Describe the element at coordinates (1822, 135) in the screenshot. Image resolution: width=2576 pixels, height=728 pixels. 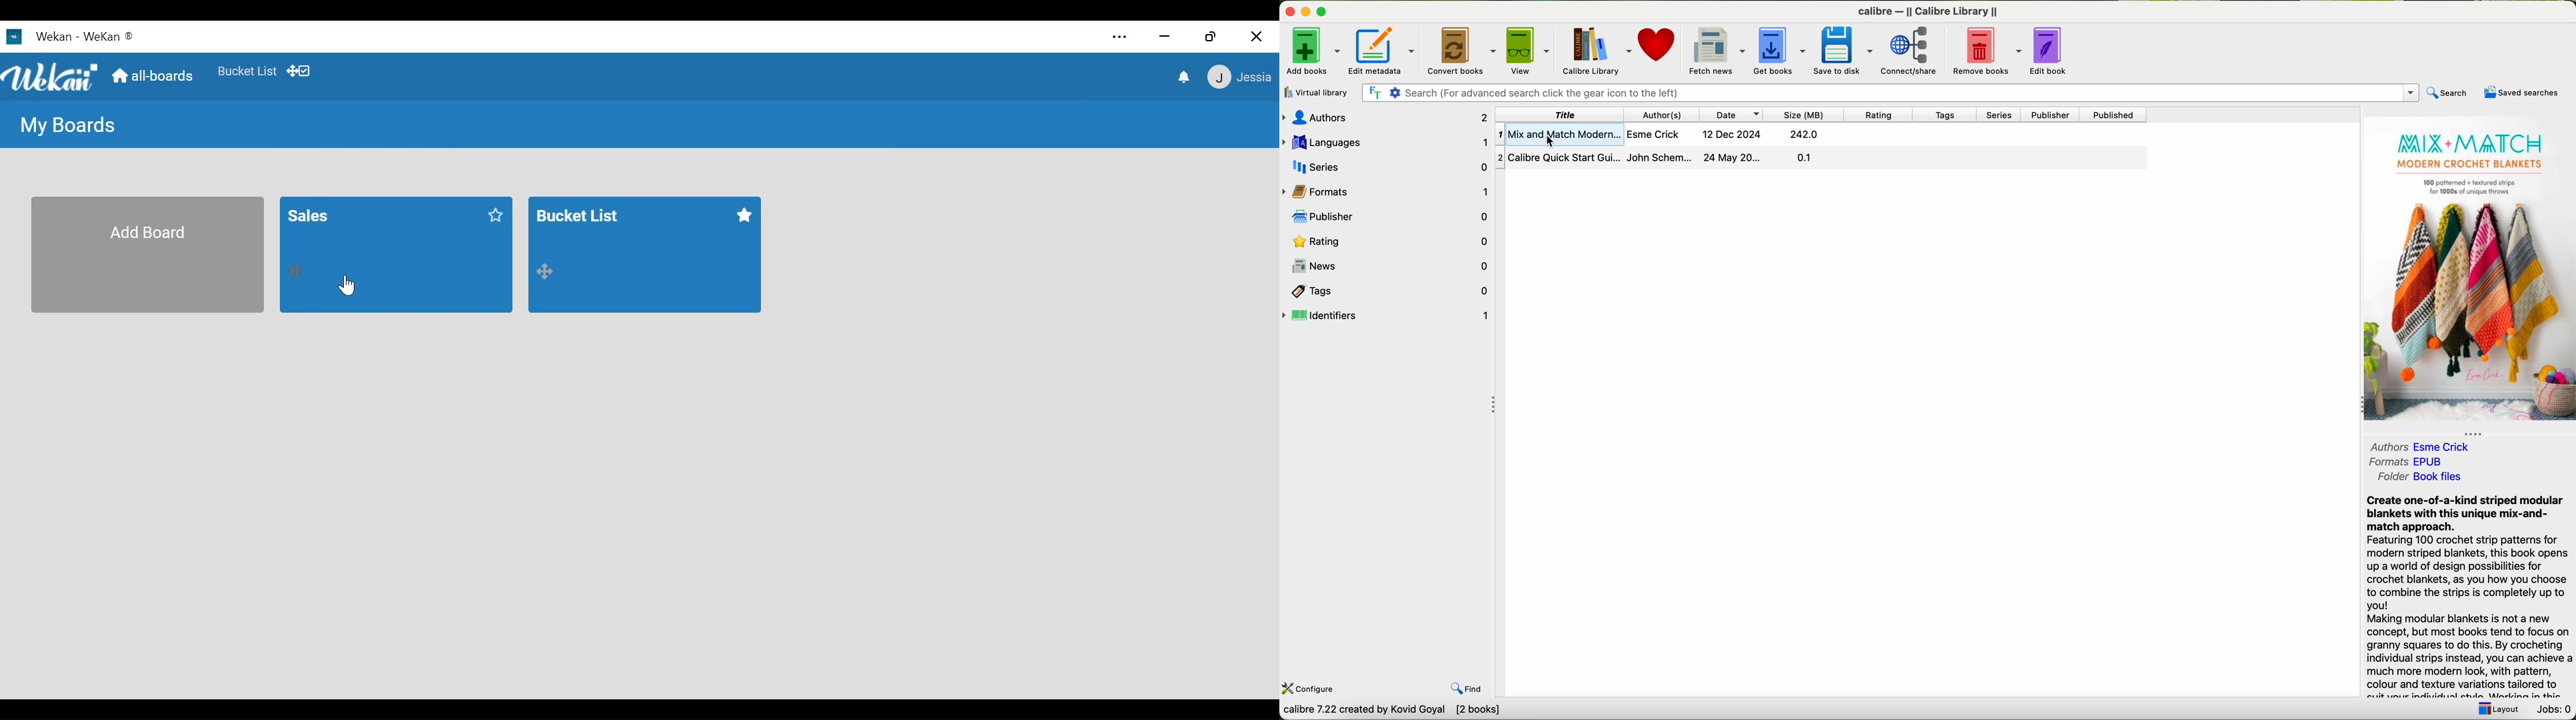
I see `click on the first book` at that location.